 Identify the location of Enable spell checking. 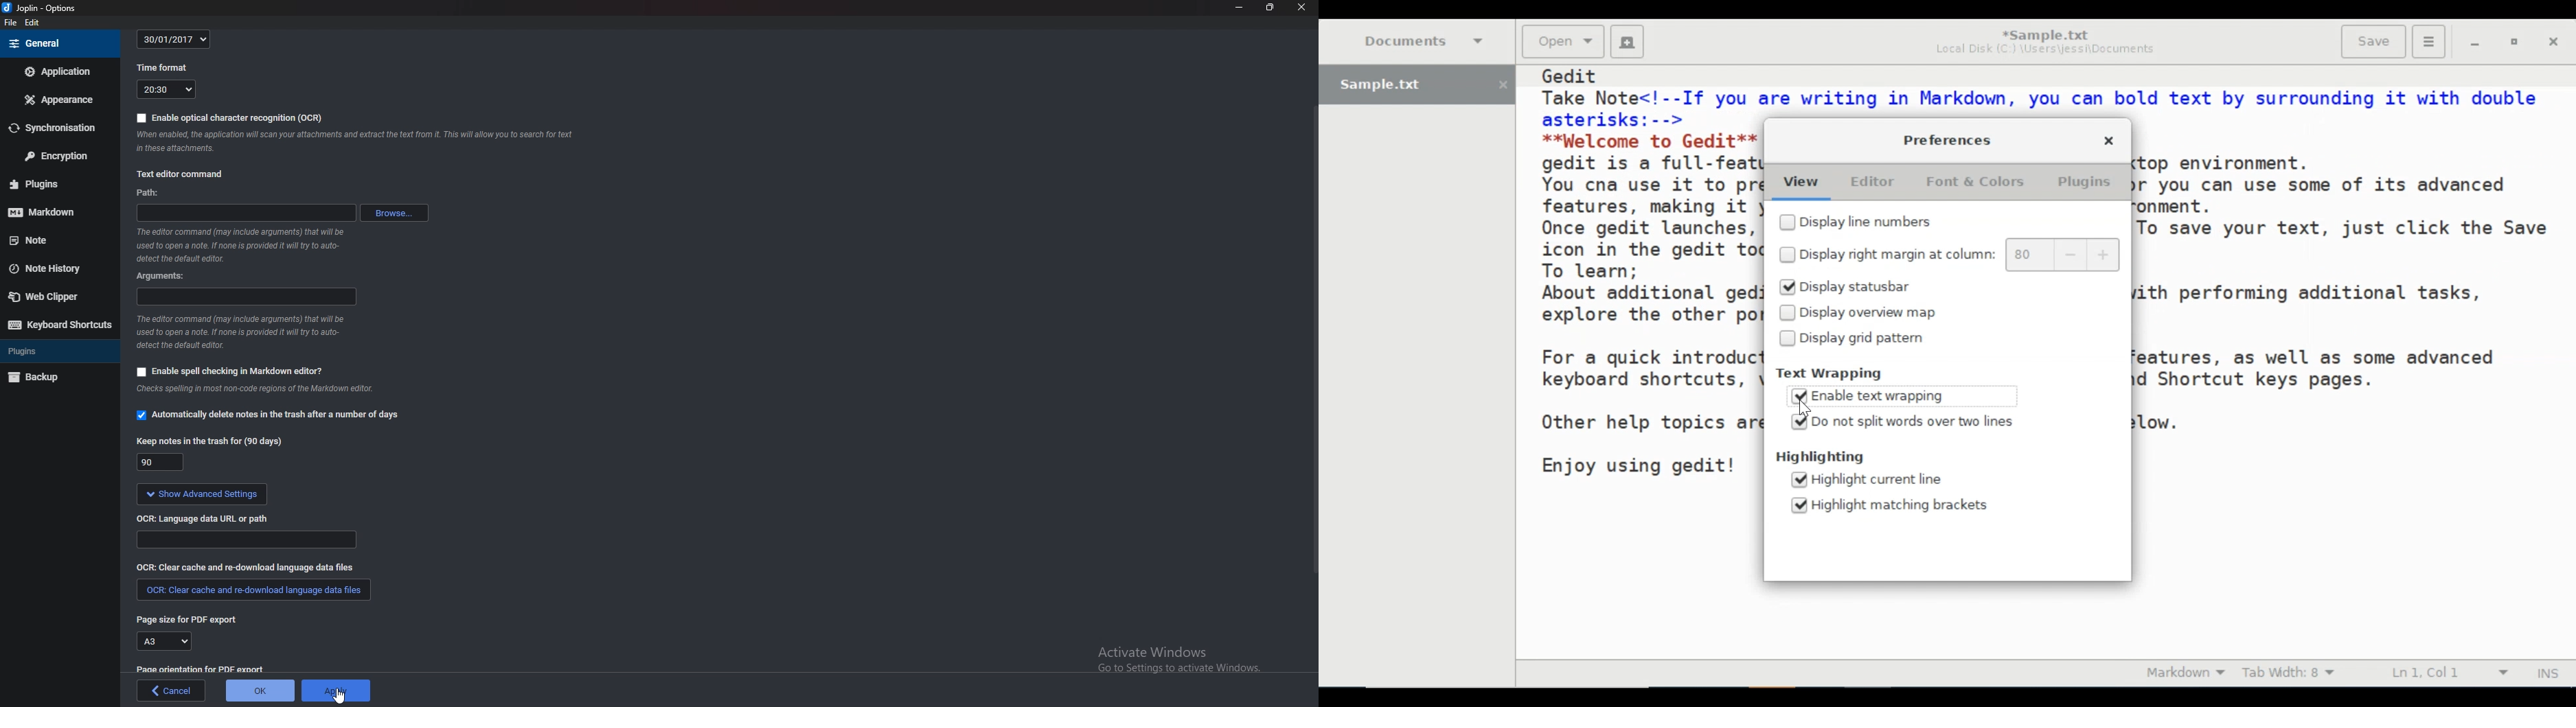
(231, 371).